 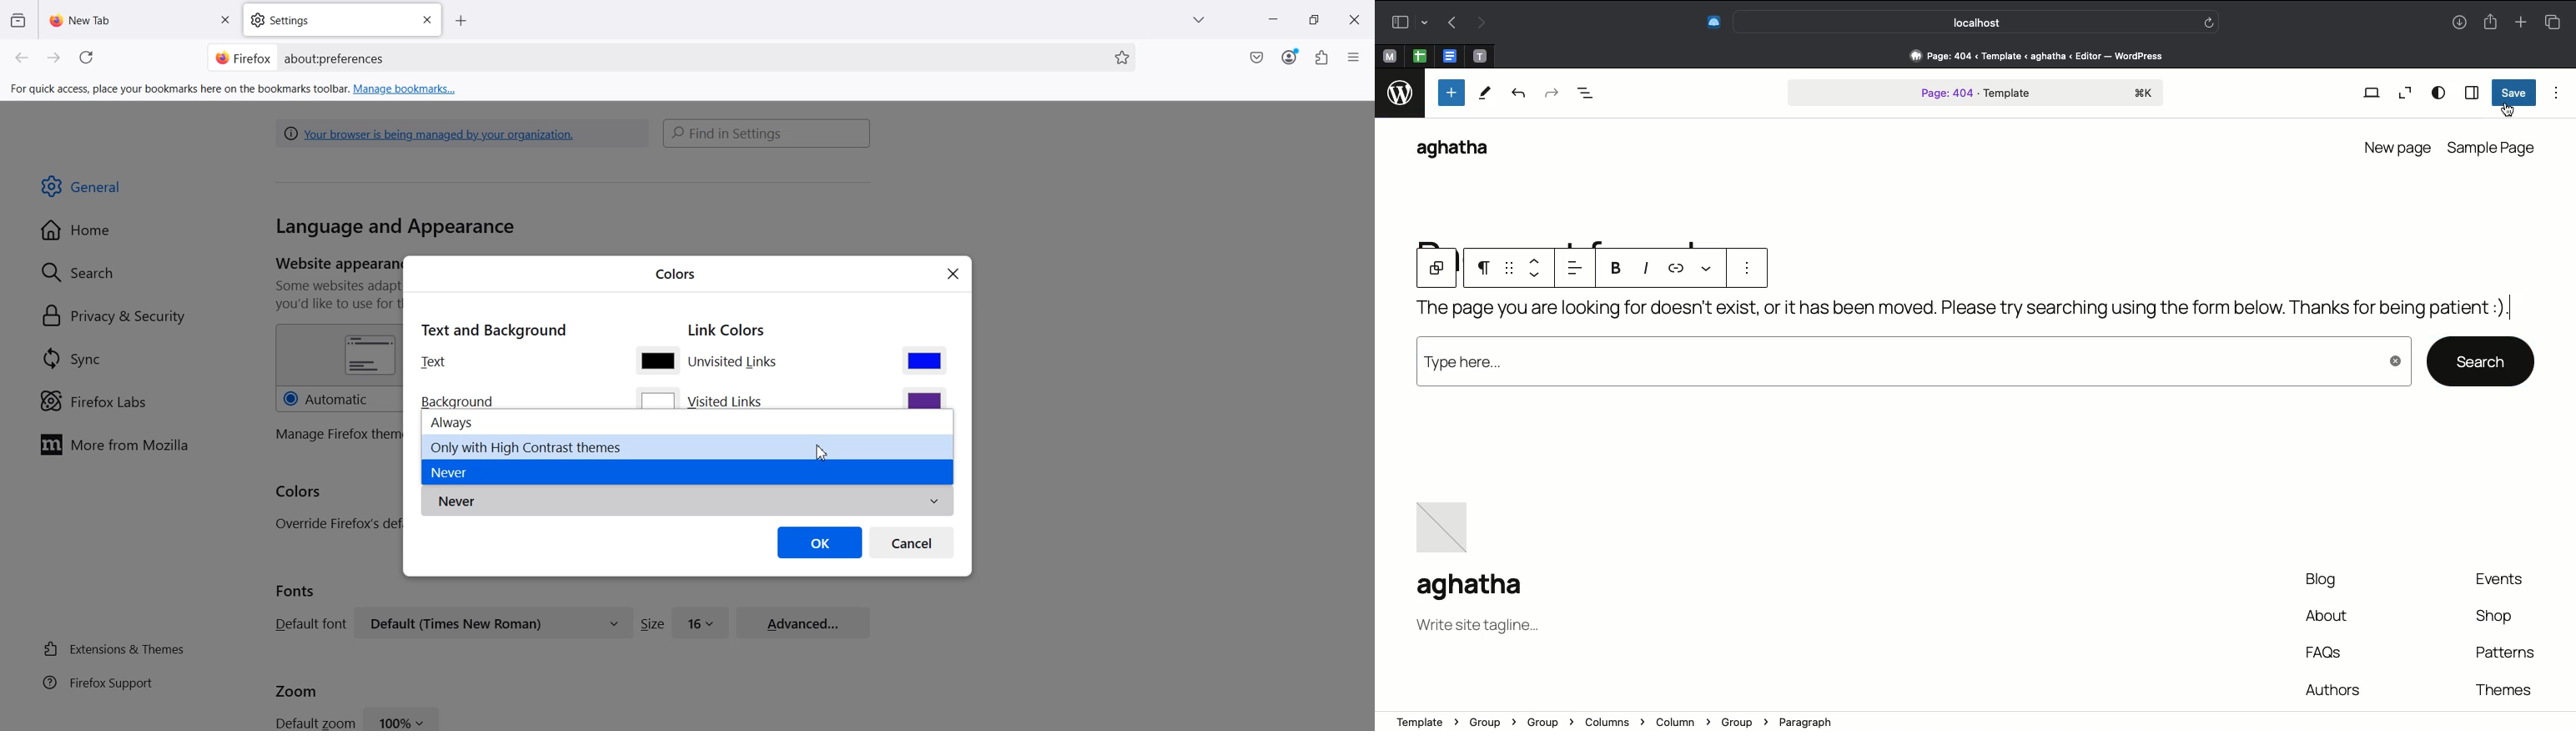 What do you see at coordinates (2489, 20) in the screenshot?
I see `Share` at bounding box center [2489, 20].